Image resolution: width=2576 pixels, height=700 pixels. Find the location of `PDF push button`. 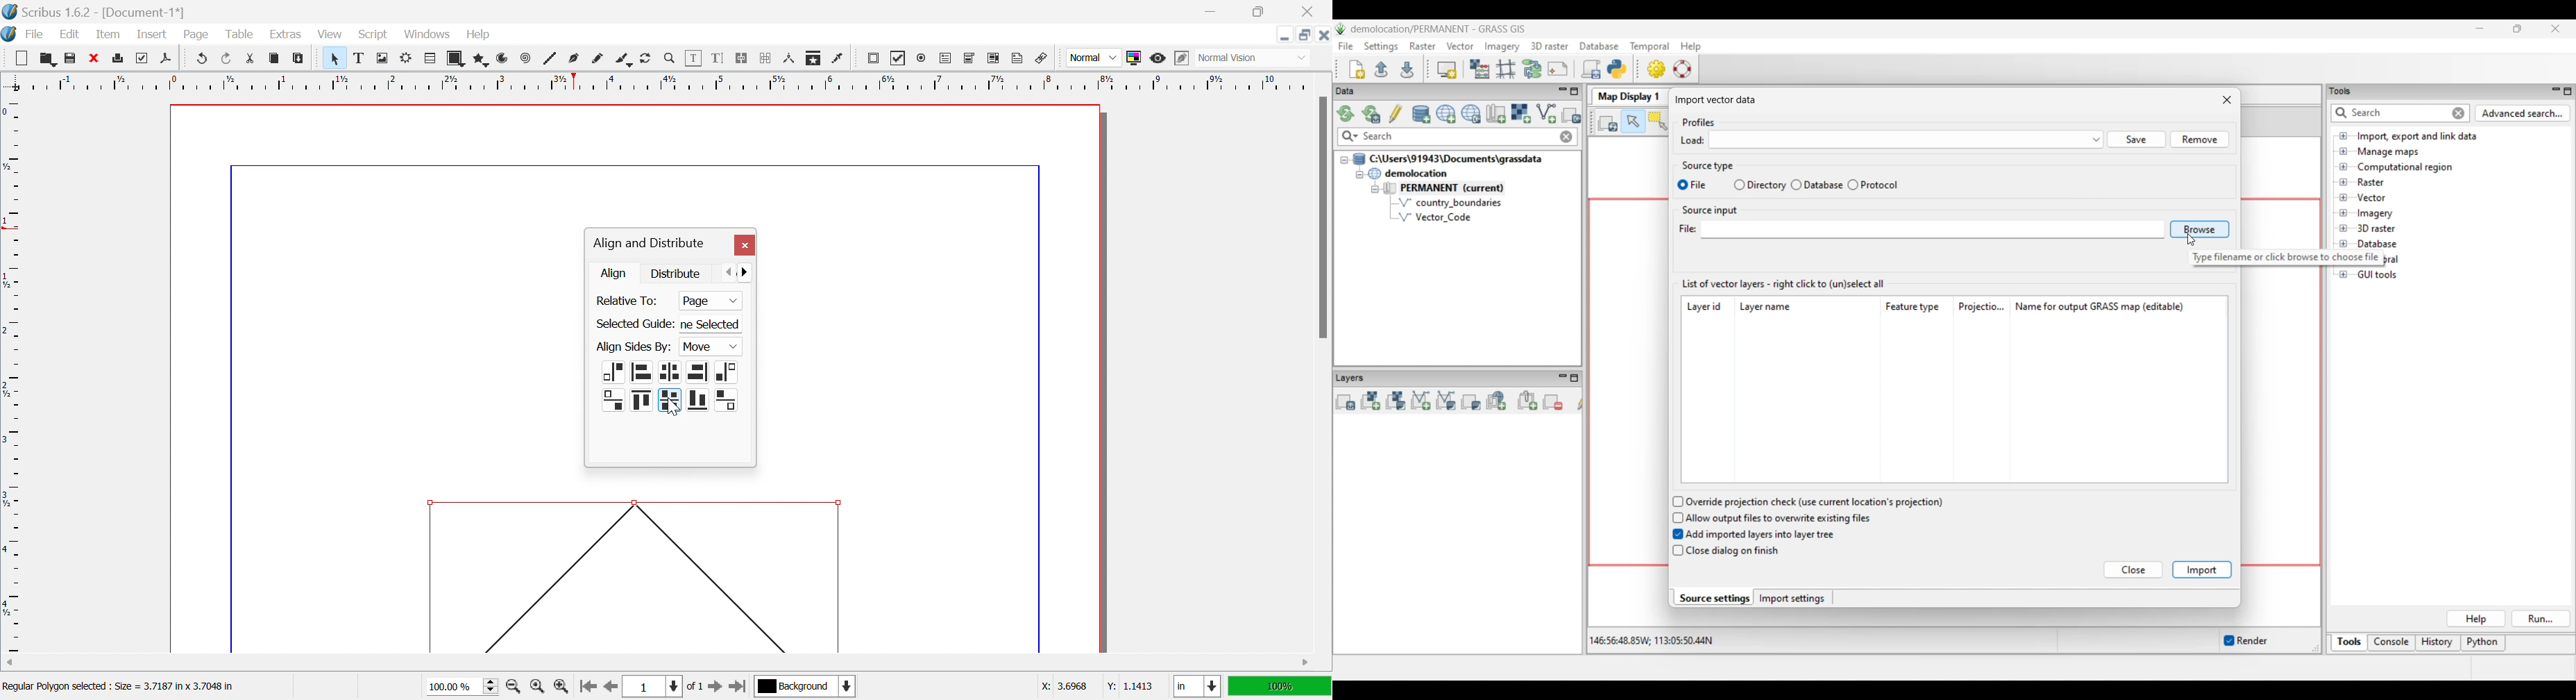

PDF push button is located at coordinates (875, 58).